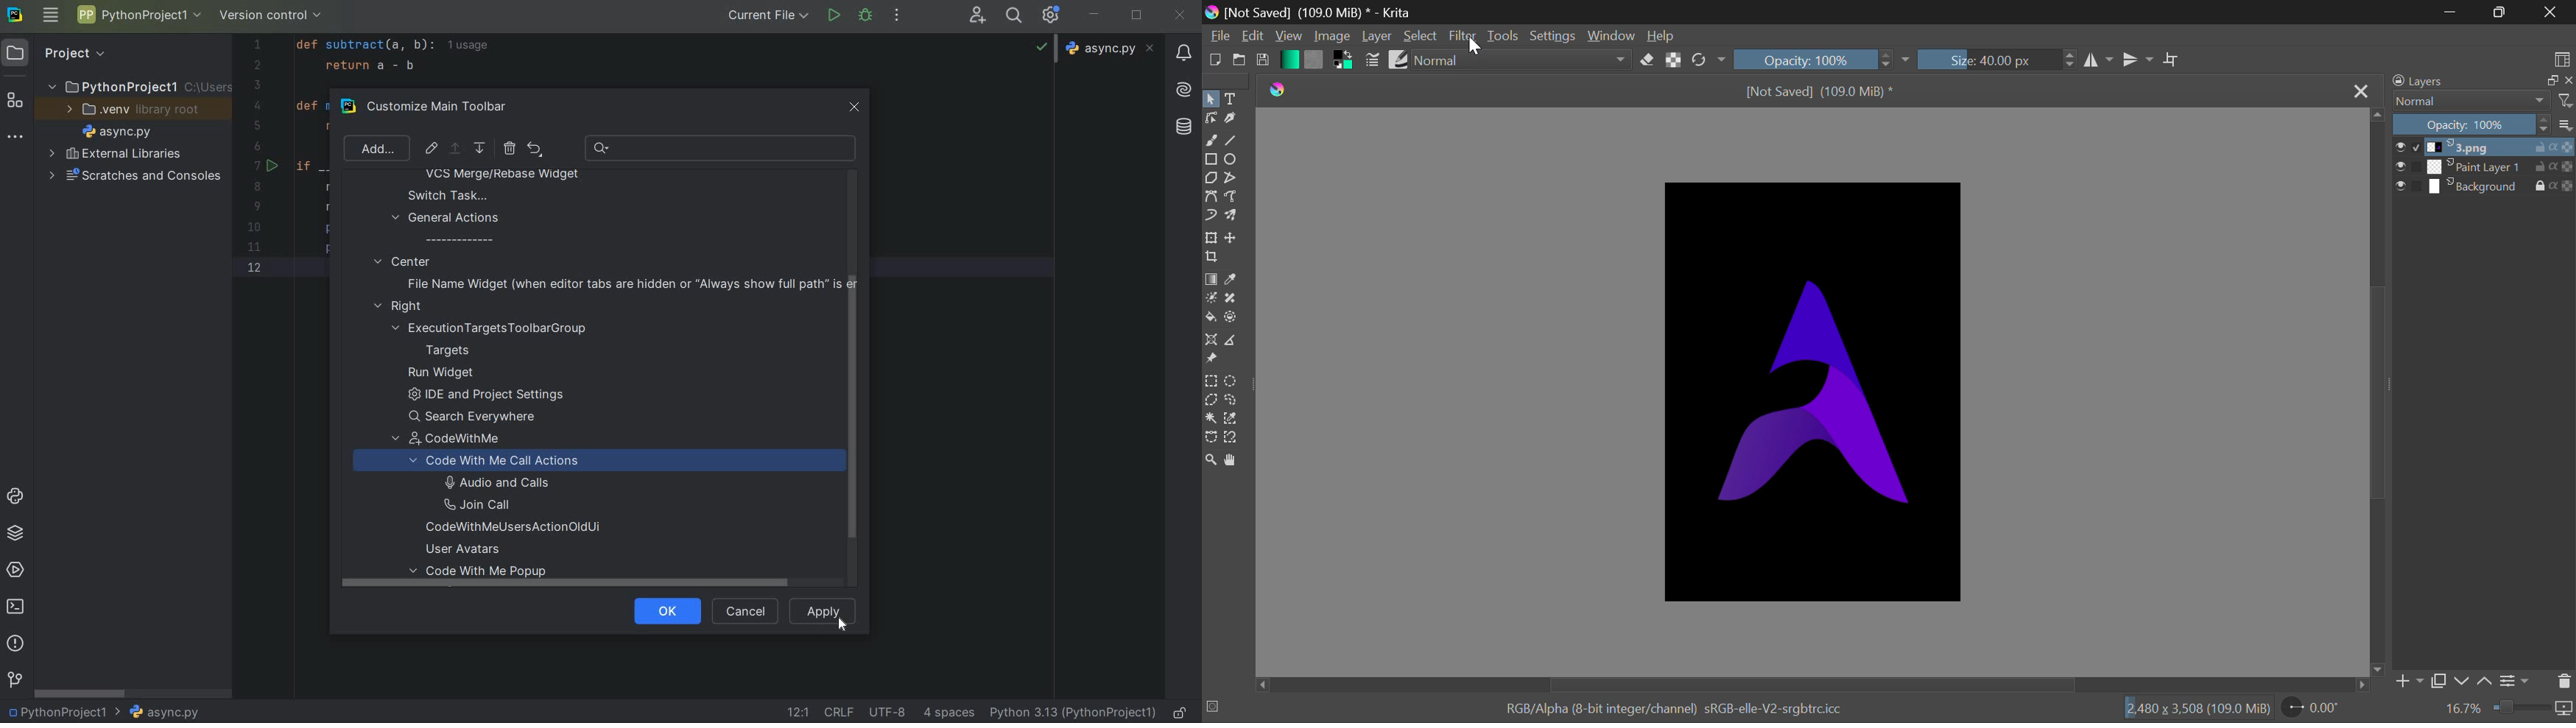 The height and width of the screenshot is (728, 2576). Describe the element at coordinates (2439, 681) in the screenshot. I see `Copy Layer` at that location.